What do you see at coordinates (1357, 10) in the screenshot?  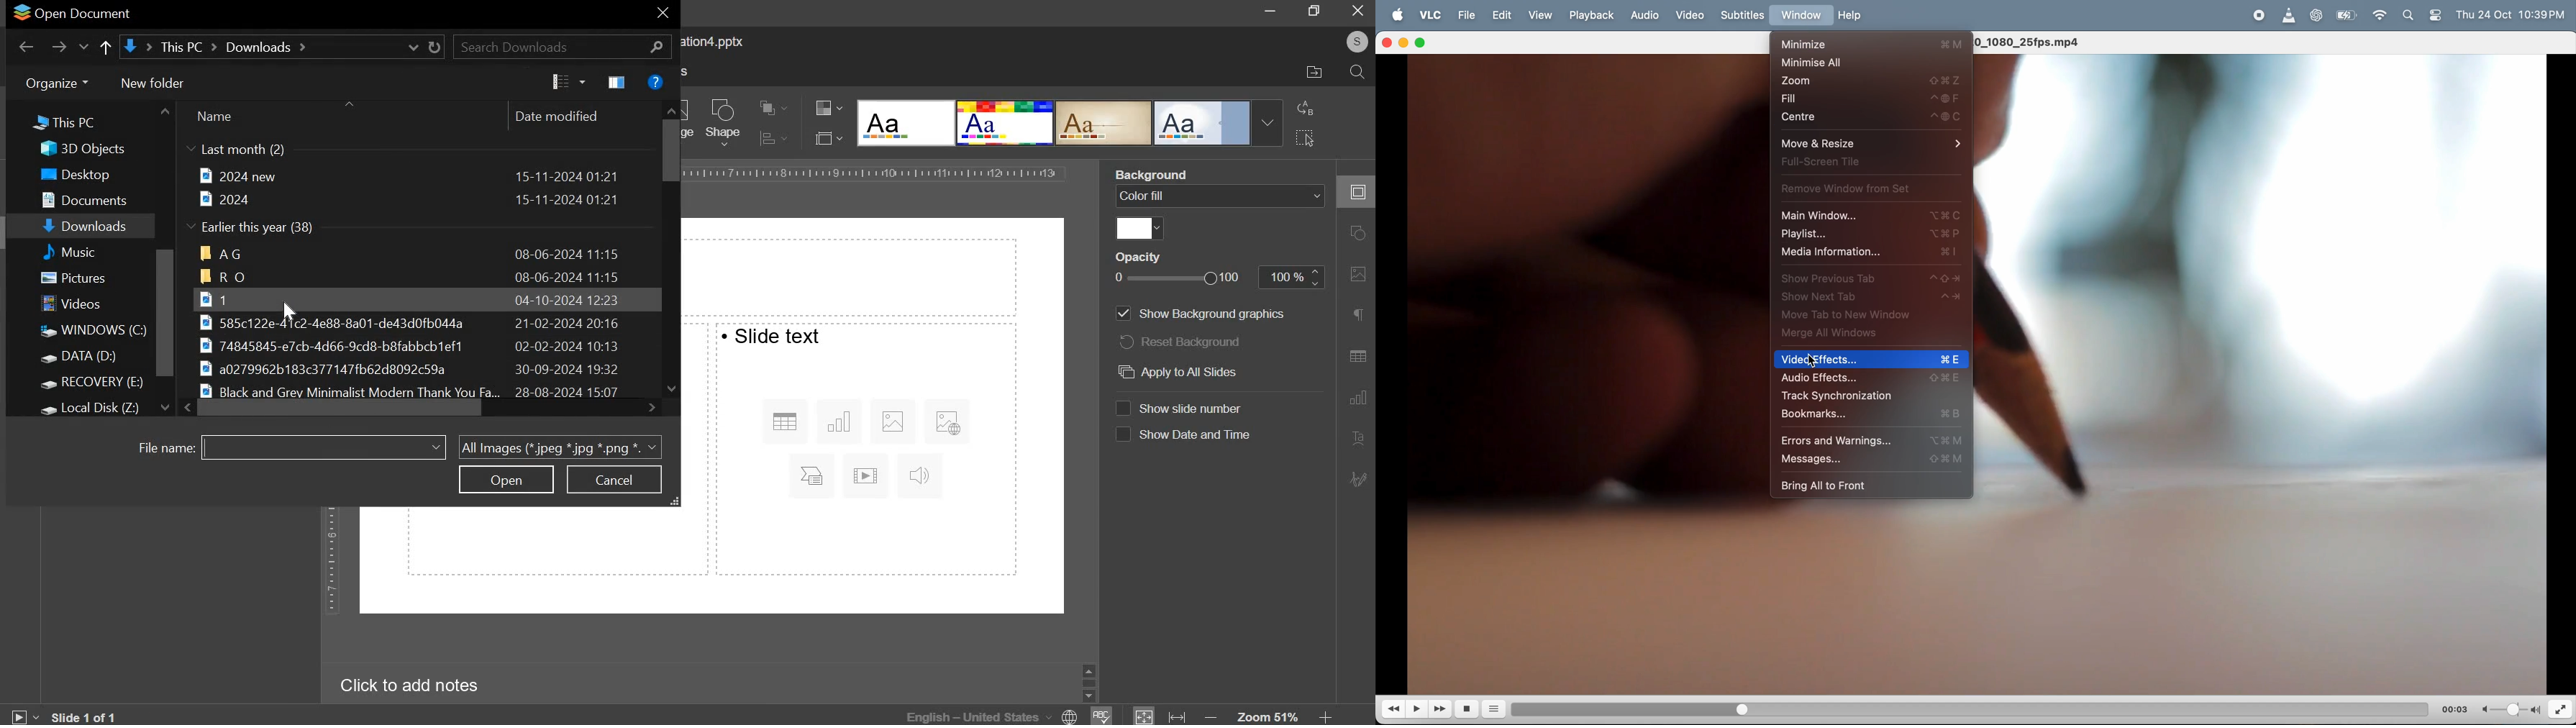 I see `close` at bounding box center [1357, 10].